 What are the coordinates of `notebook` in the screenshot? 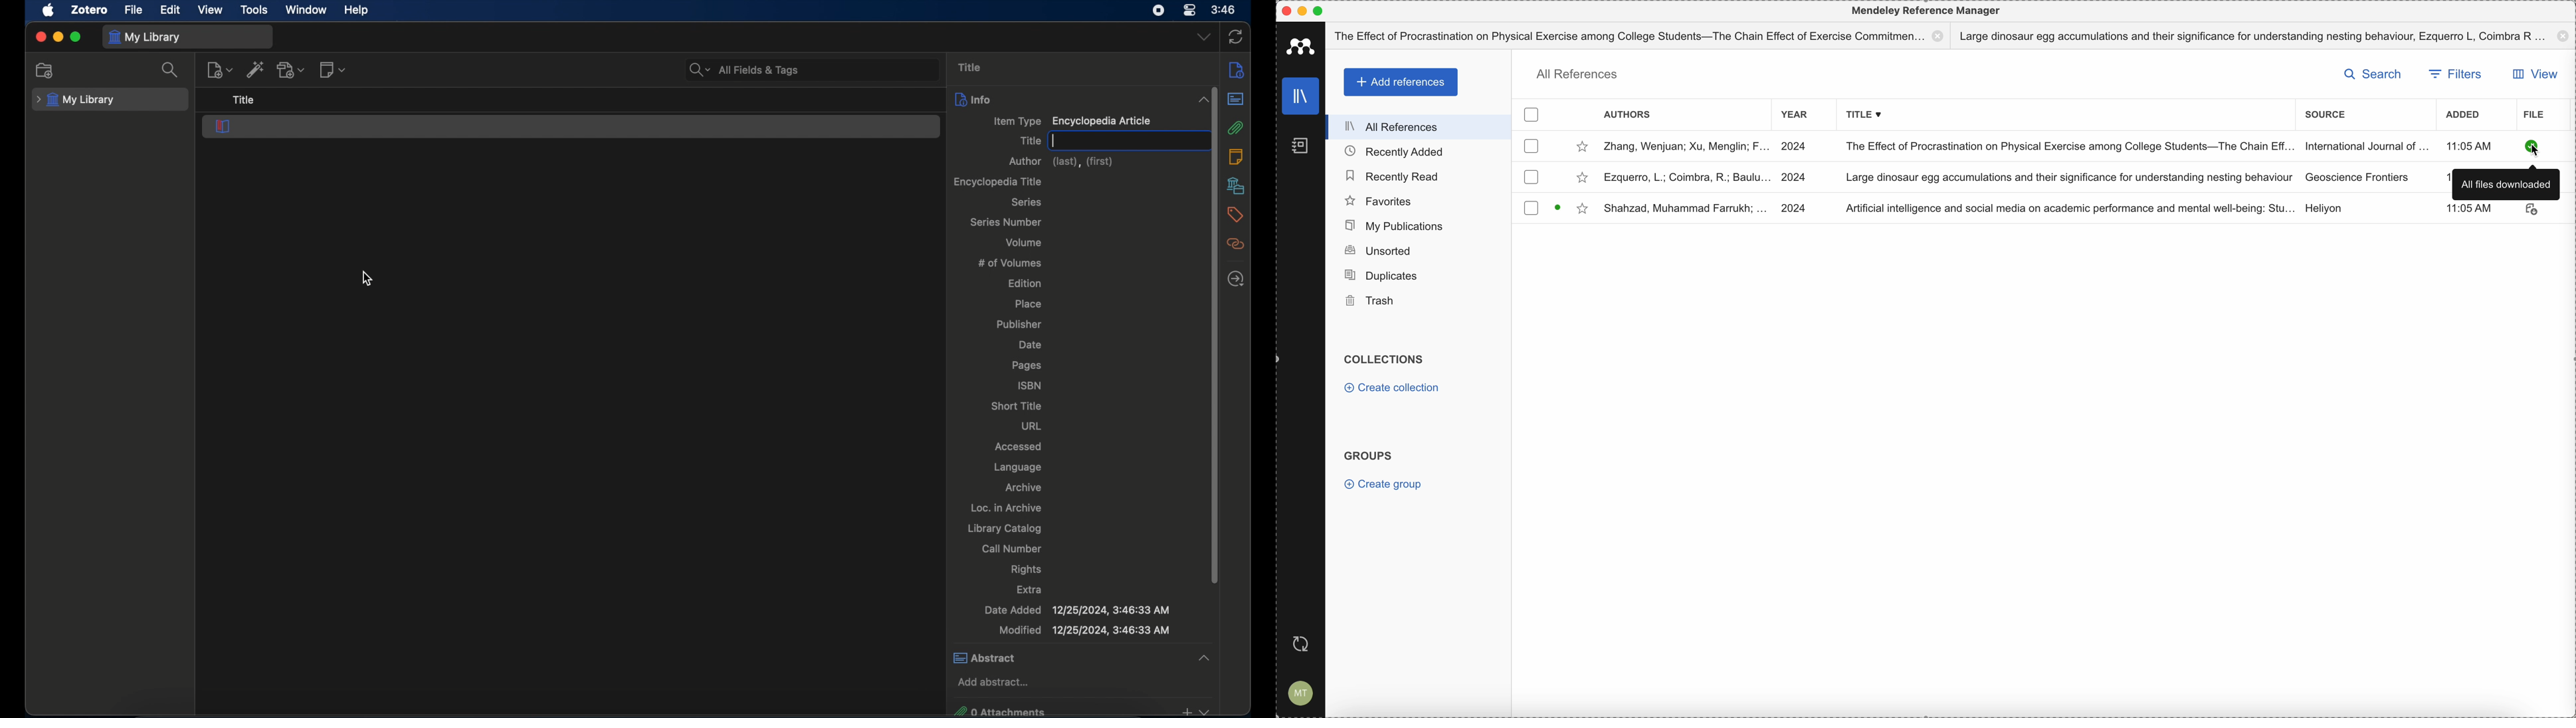 It's located at (1300, 148).